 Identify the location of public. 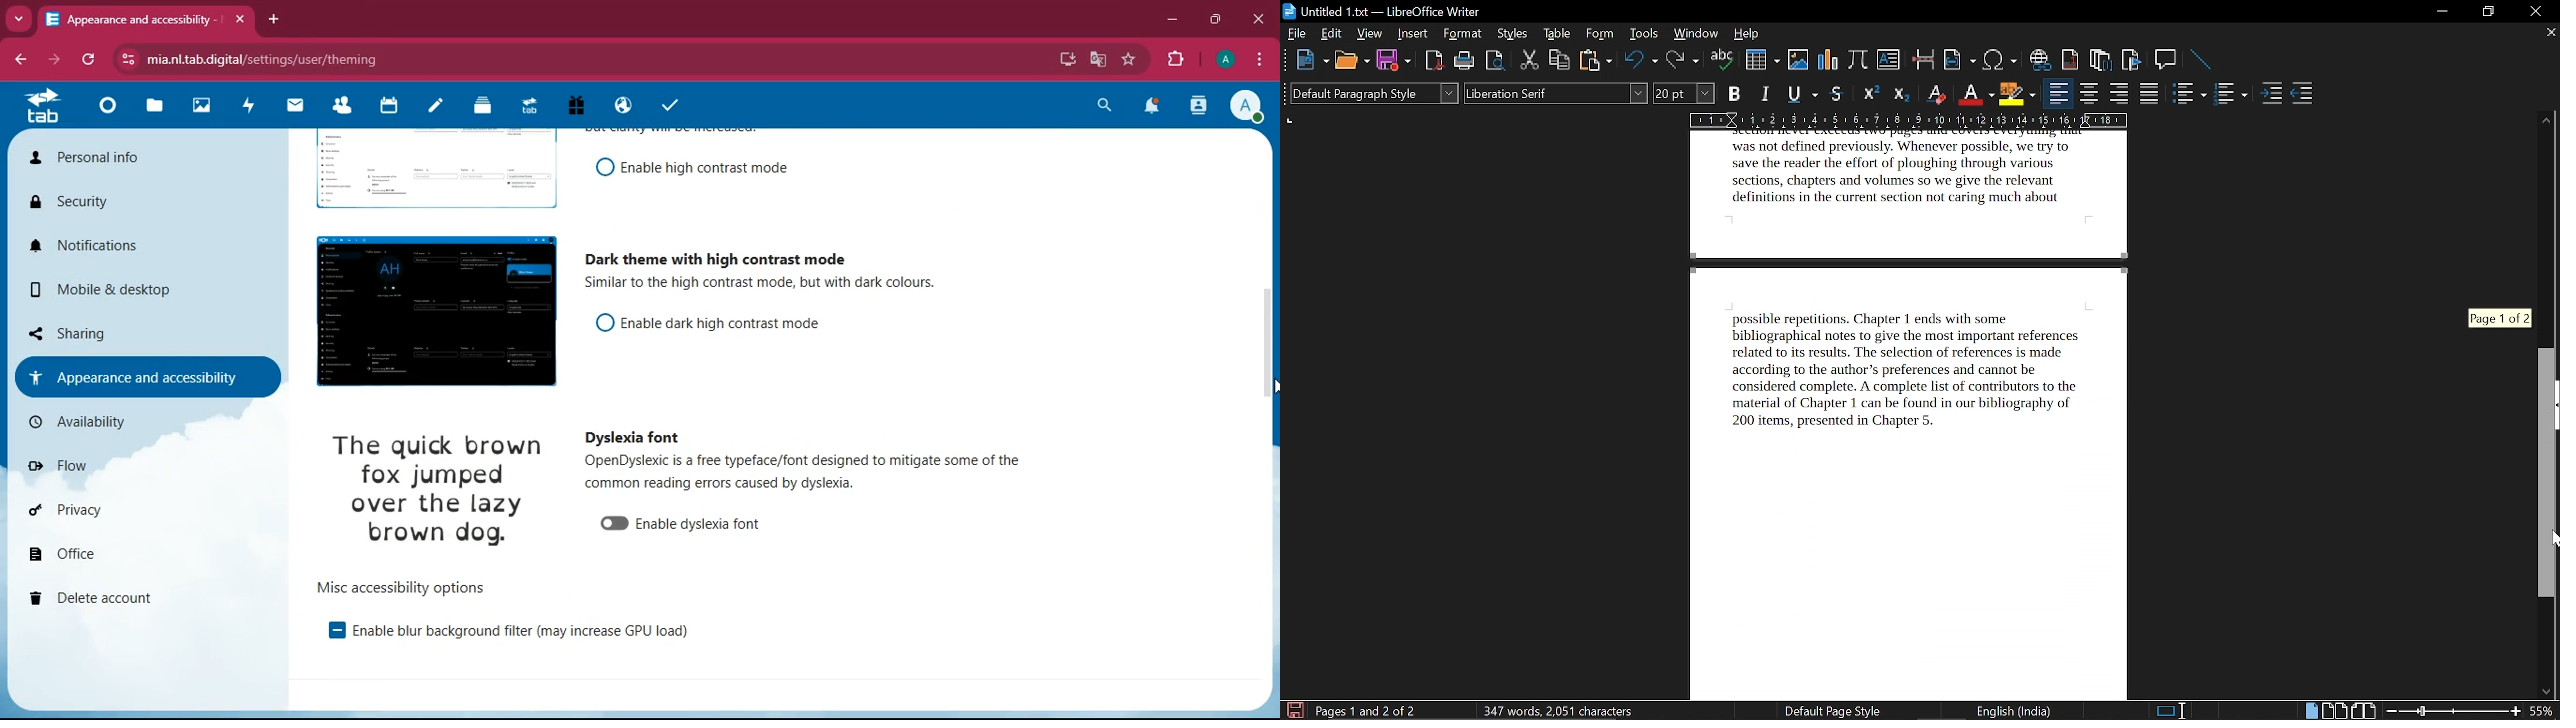
(626, 107).